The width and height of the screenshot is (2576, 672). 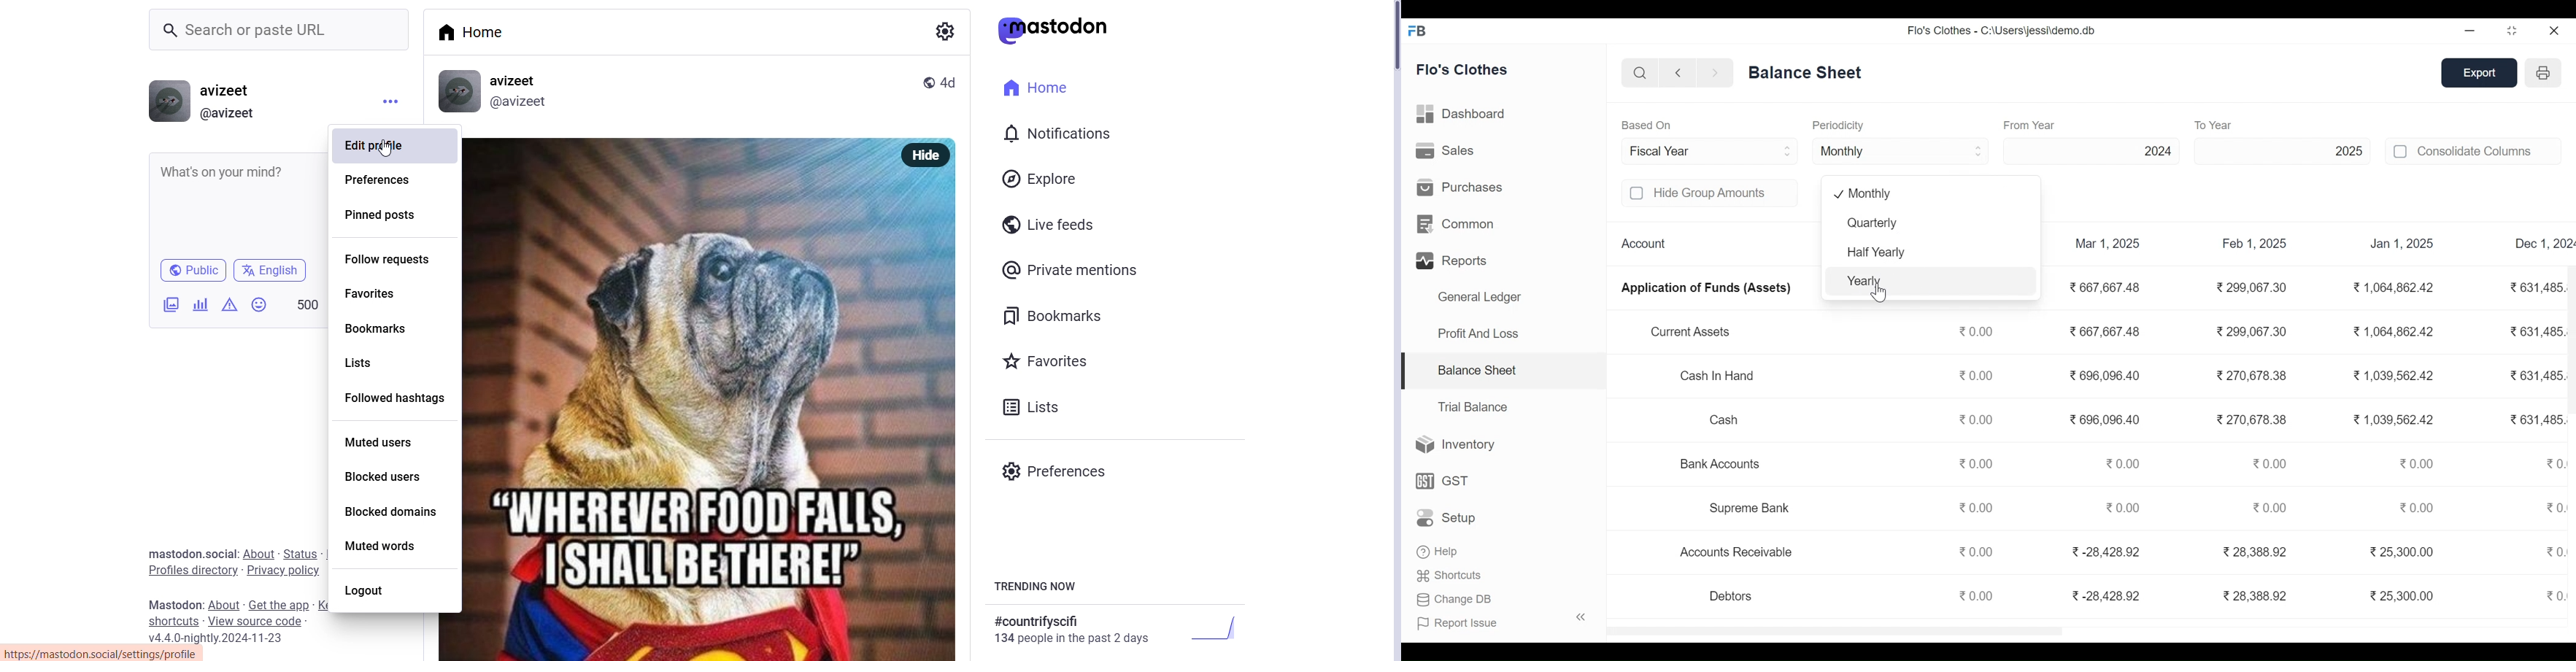 I want to click on Half Yearly, so click(x=1932, y=253).